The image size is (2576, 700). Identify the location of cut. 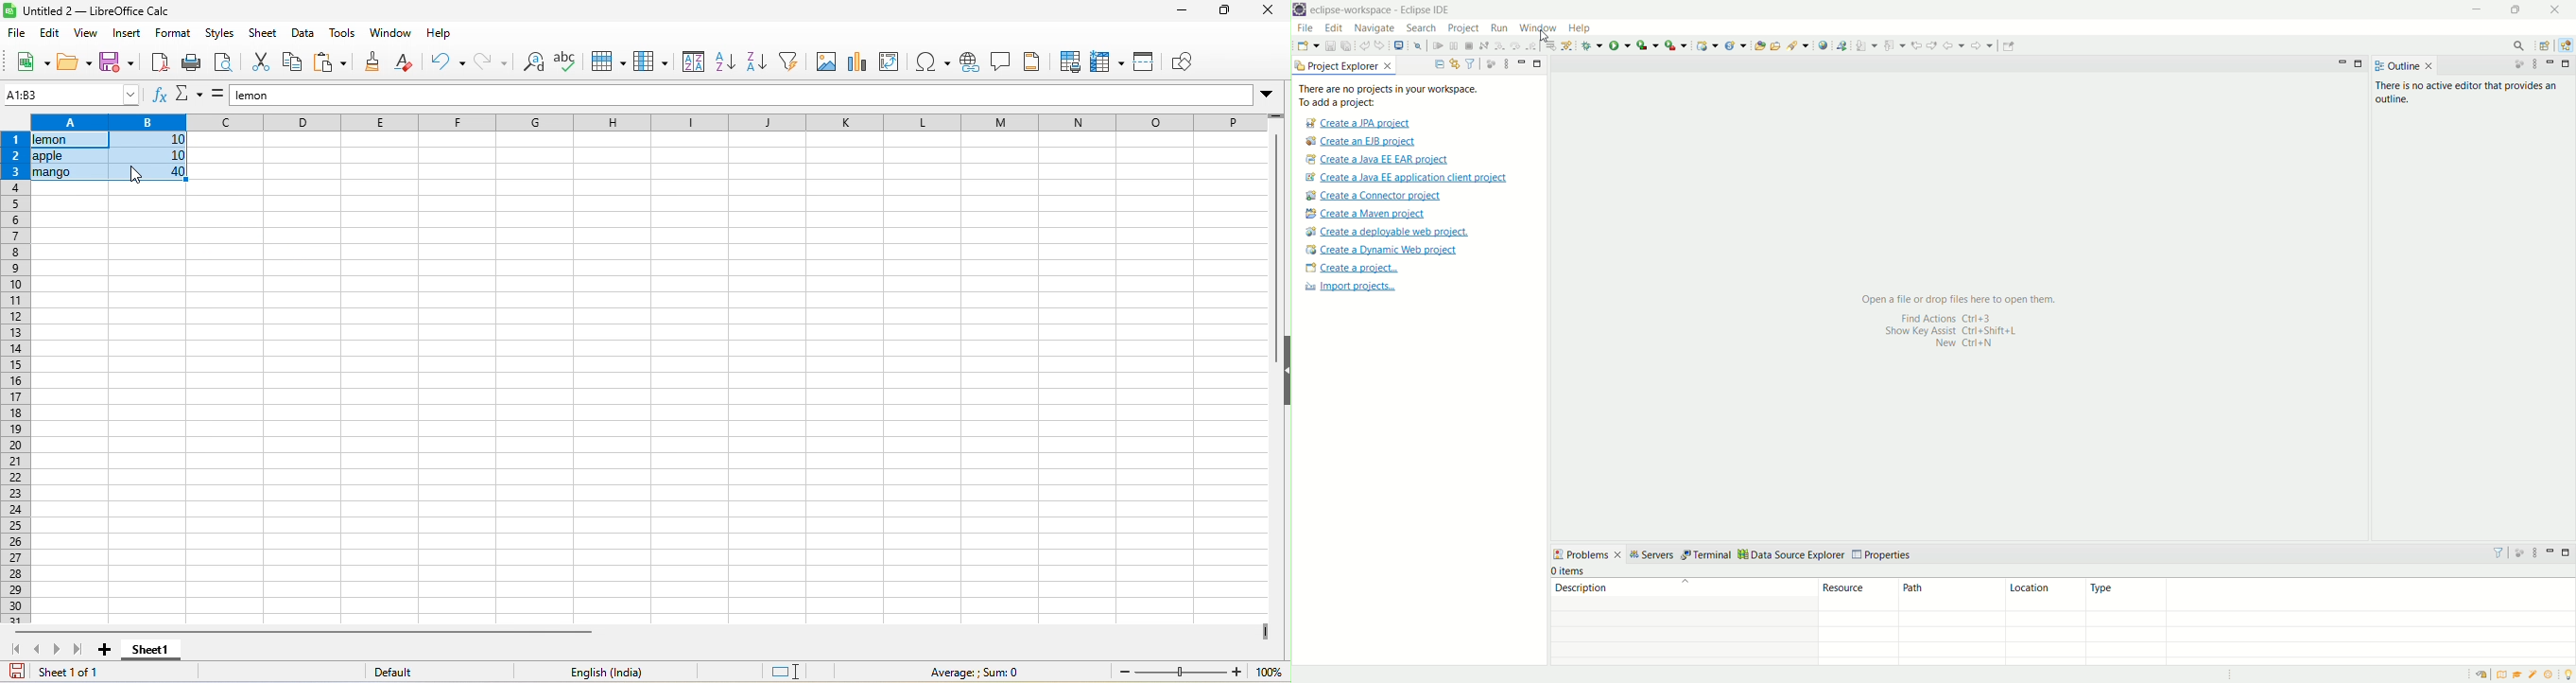
(257, 64).